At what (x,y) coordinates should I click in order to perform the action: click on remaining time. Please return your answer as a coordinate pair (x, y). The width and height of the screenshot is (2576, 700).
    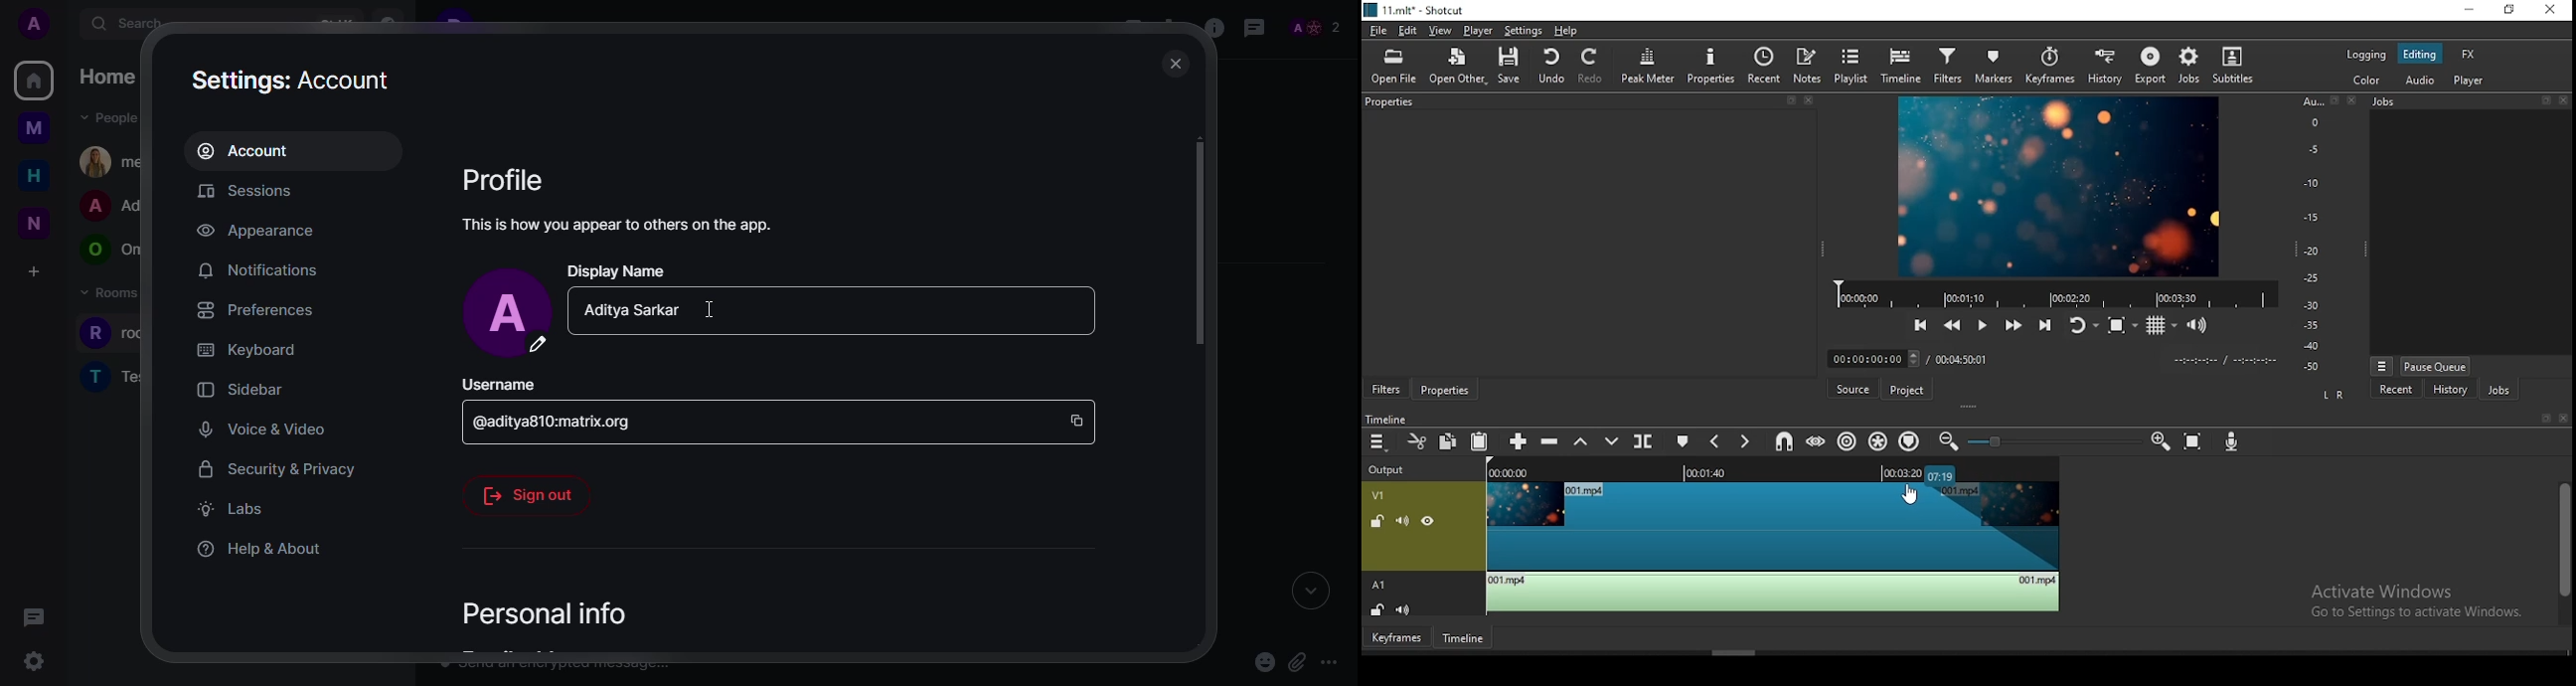
    Looking at the image, I should click on (1903, 472).